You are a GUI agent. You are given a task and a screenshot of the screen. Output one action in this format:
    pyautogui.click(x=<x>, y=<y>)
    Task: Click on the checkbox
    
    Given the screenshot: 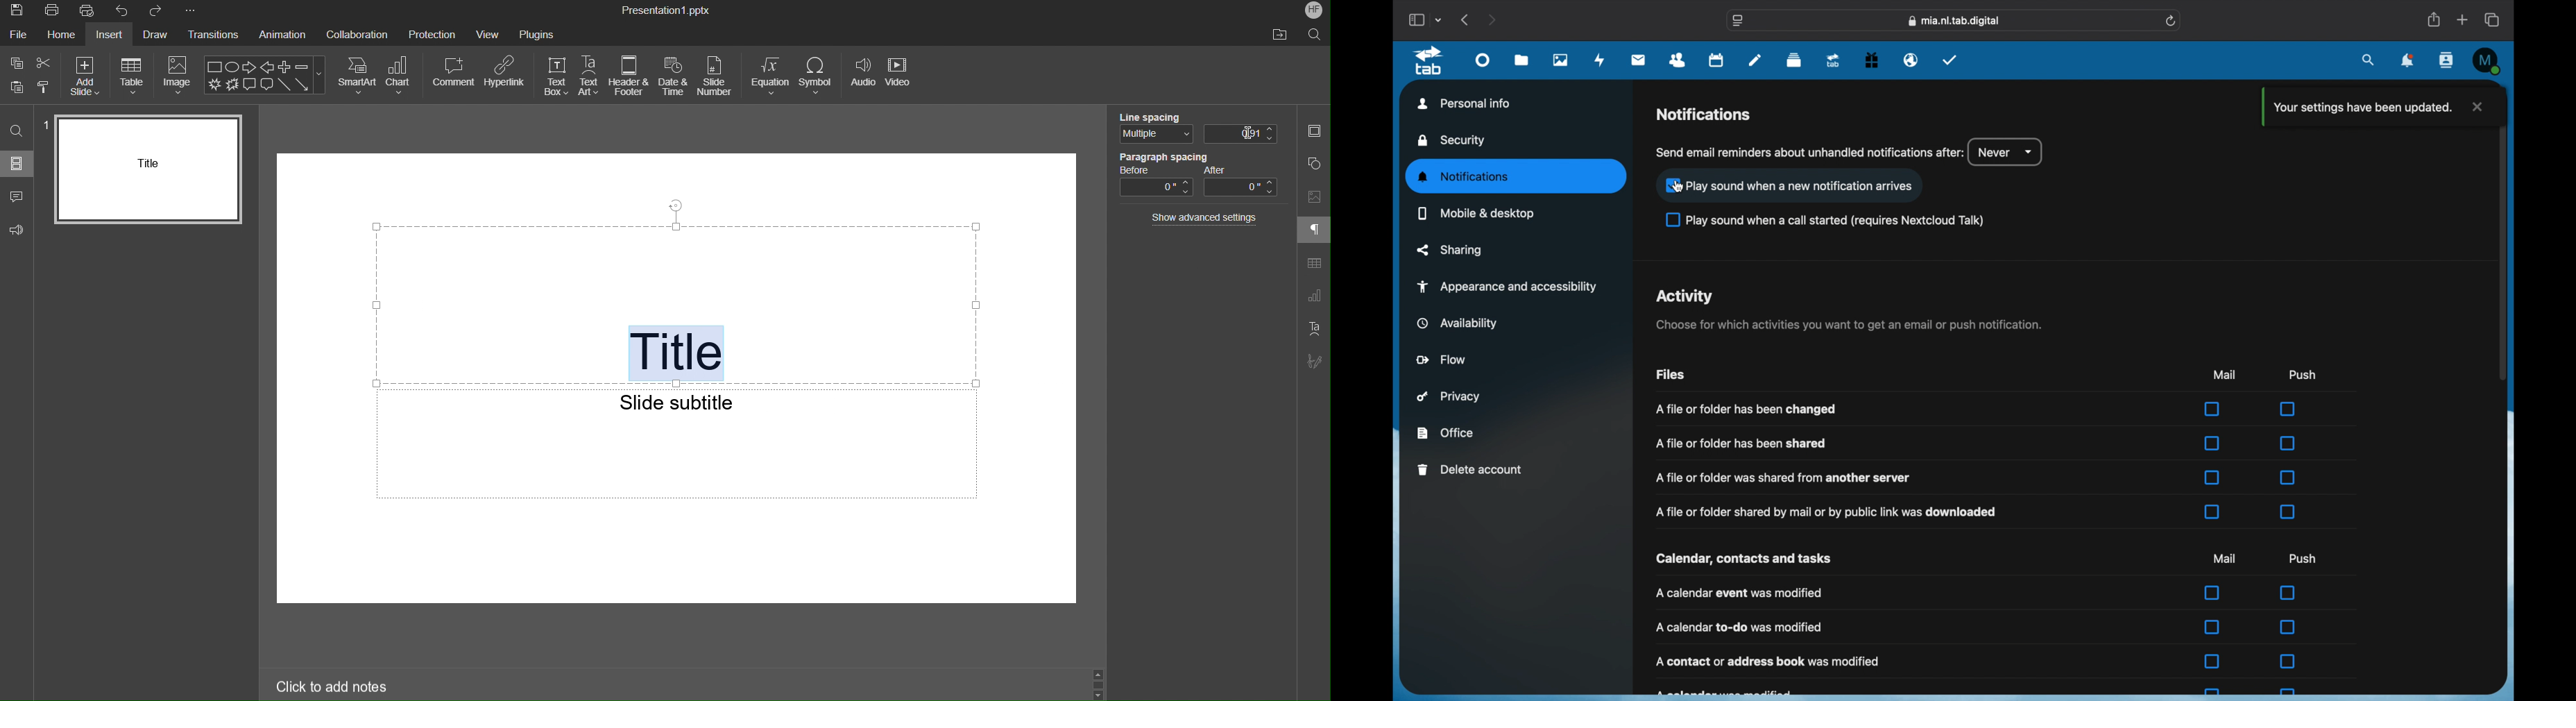 What is the action you would take?
    pyautogui.click(x=2212, y=410)
    